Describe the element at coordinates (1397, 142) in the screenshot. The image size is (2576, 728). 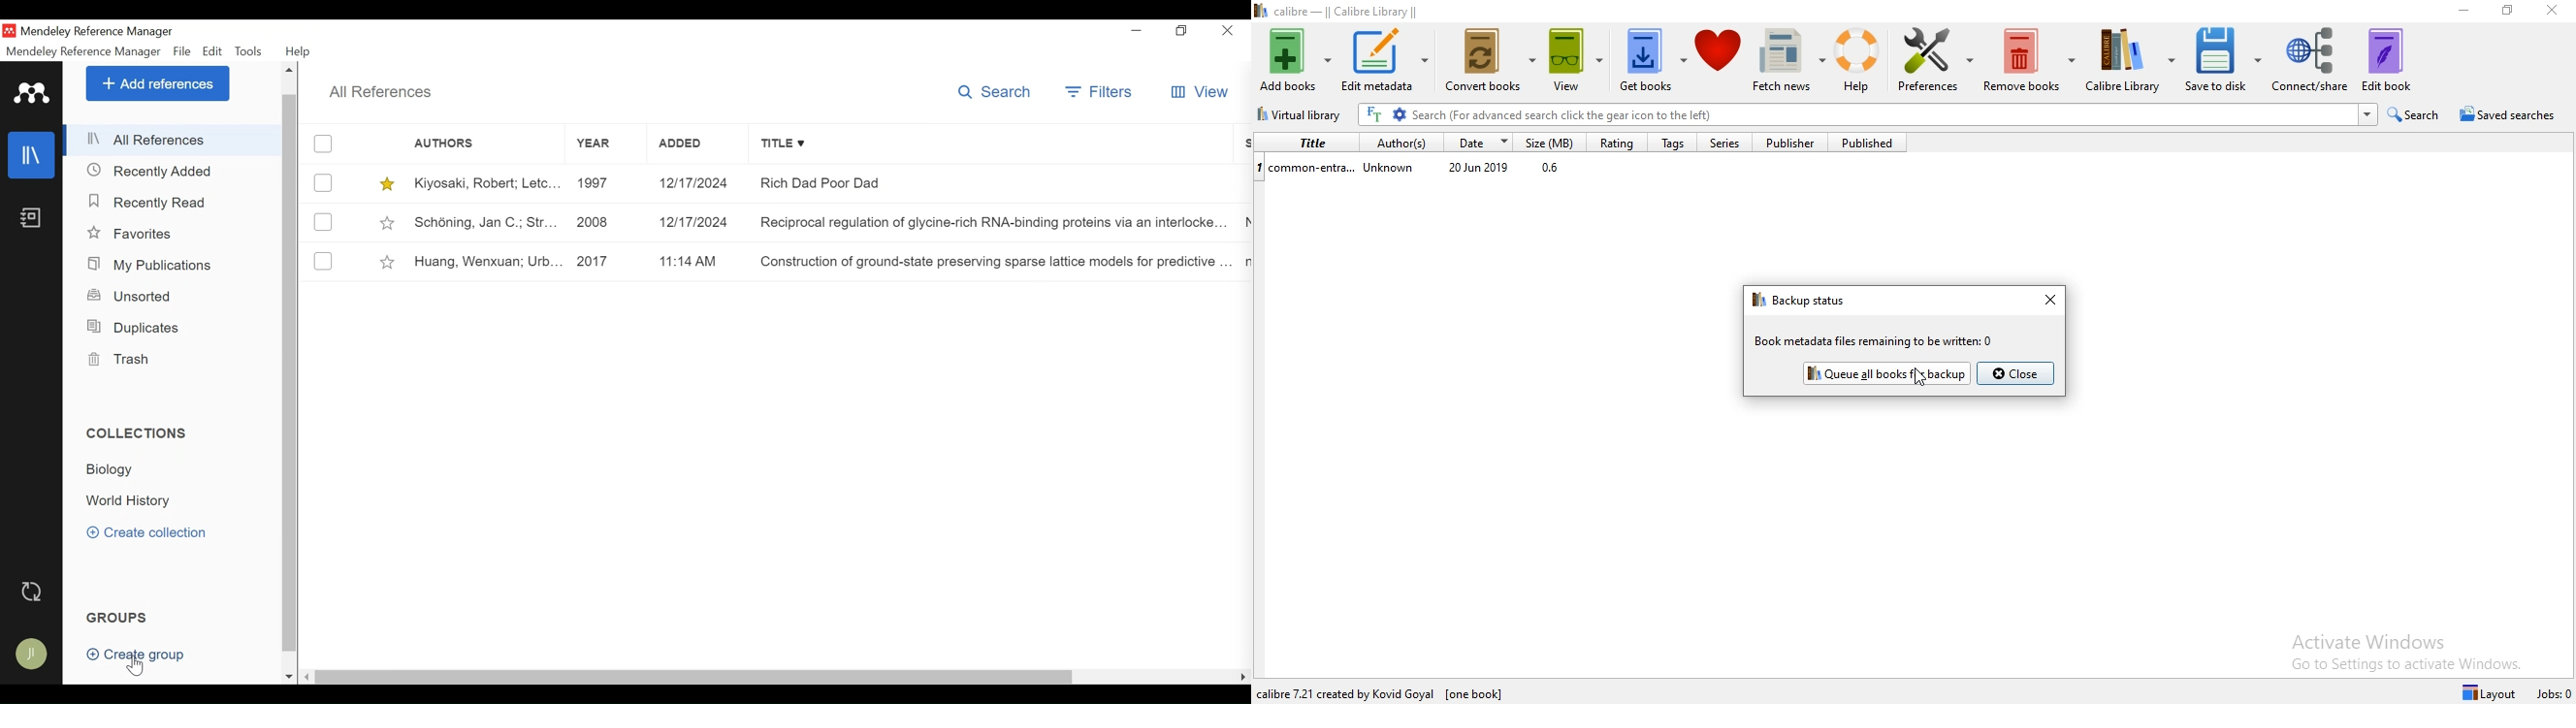
I see `Author(s)` at that location.